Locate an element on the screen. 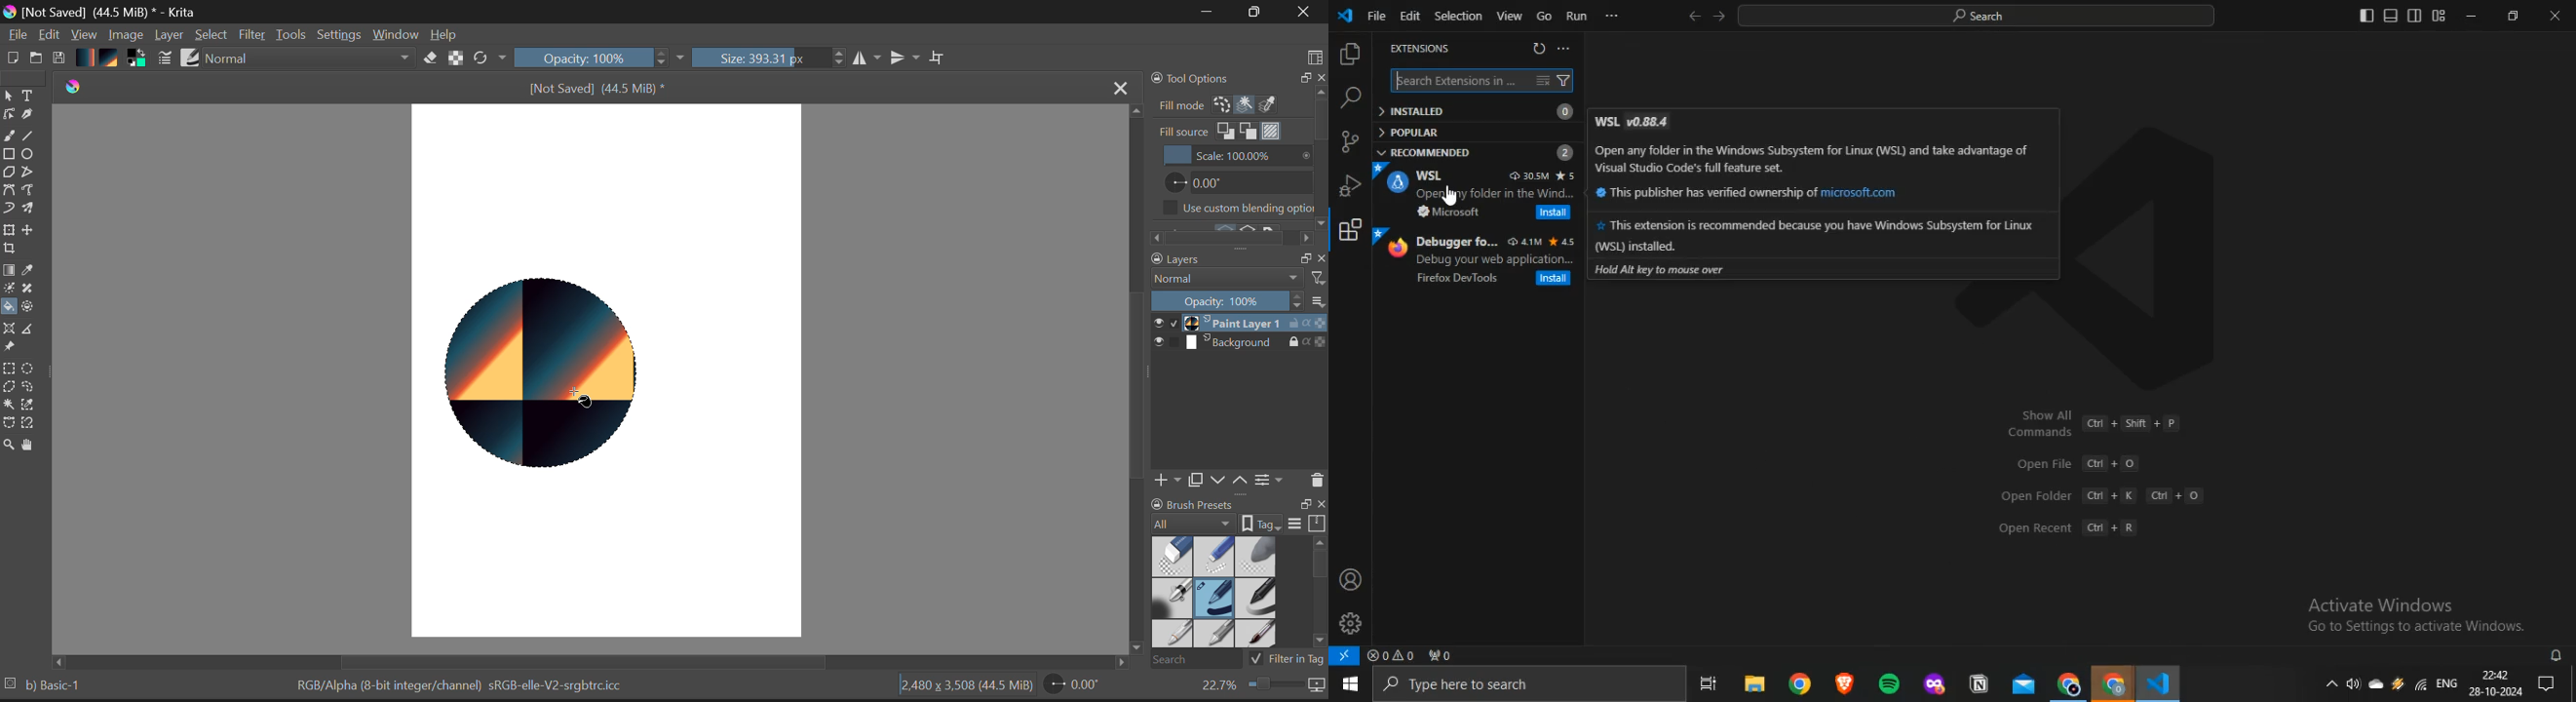 This screenshot has height=728, width=2576. Zoom is located at coordinates (1261, 688).